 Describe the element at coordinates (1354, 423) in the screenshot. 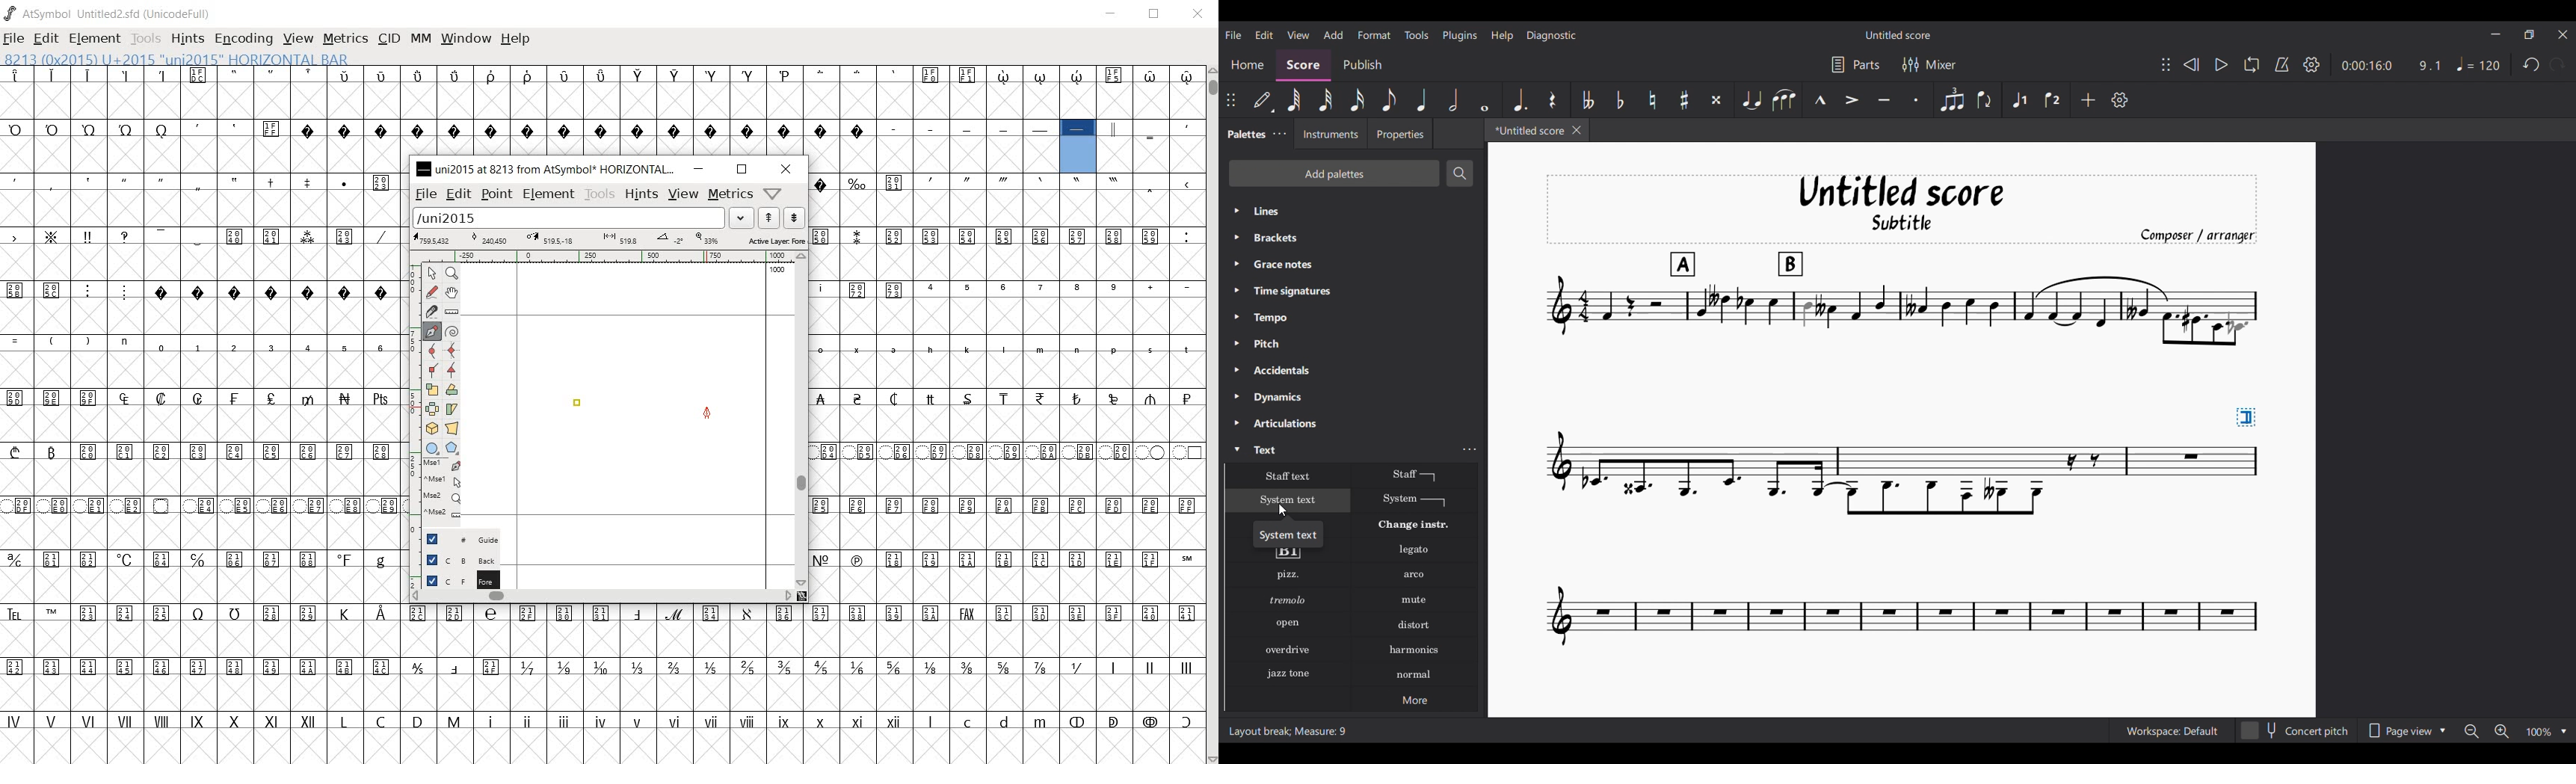

I see `Articulations` at that location.